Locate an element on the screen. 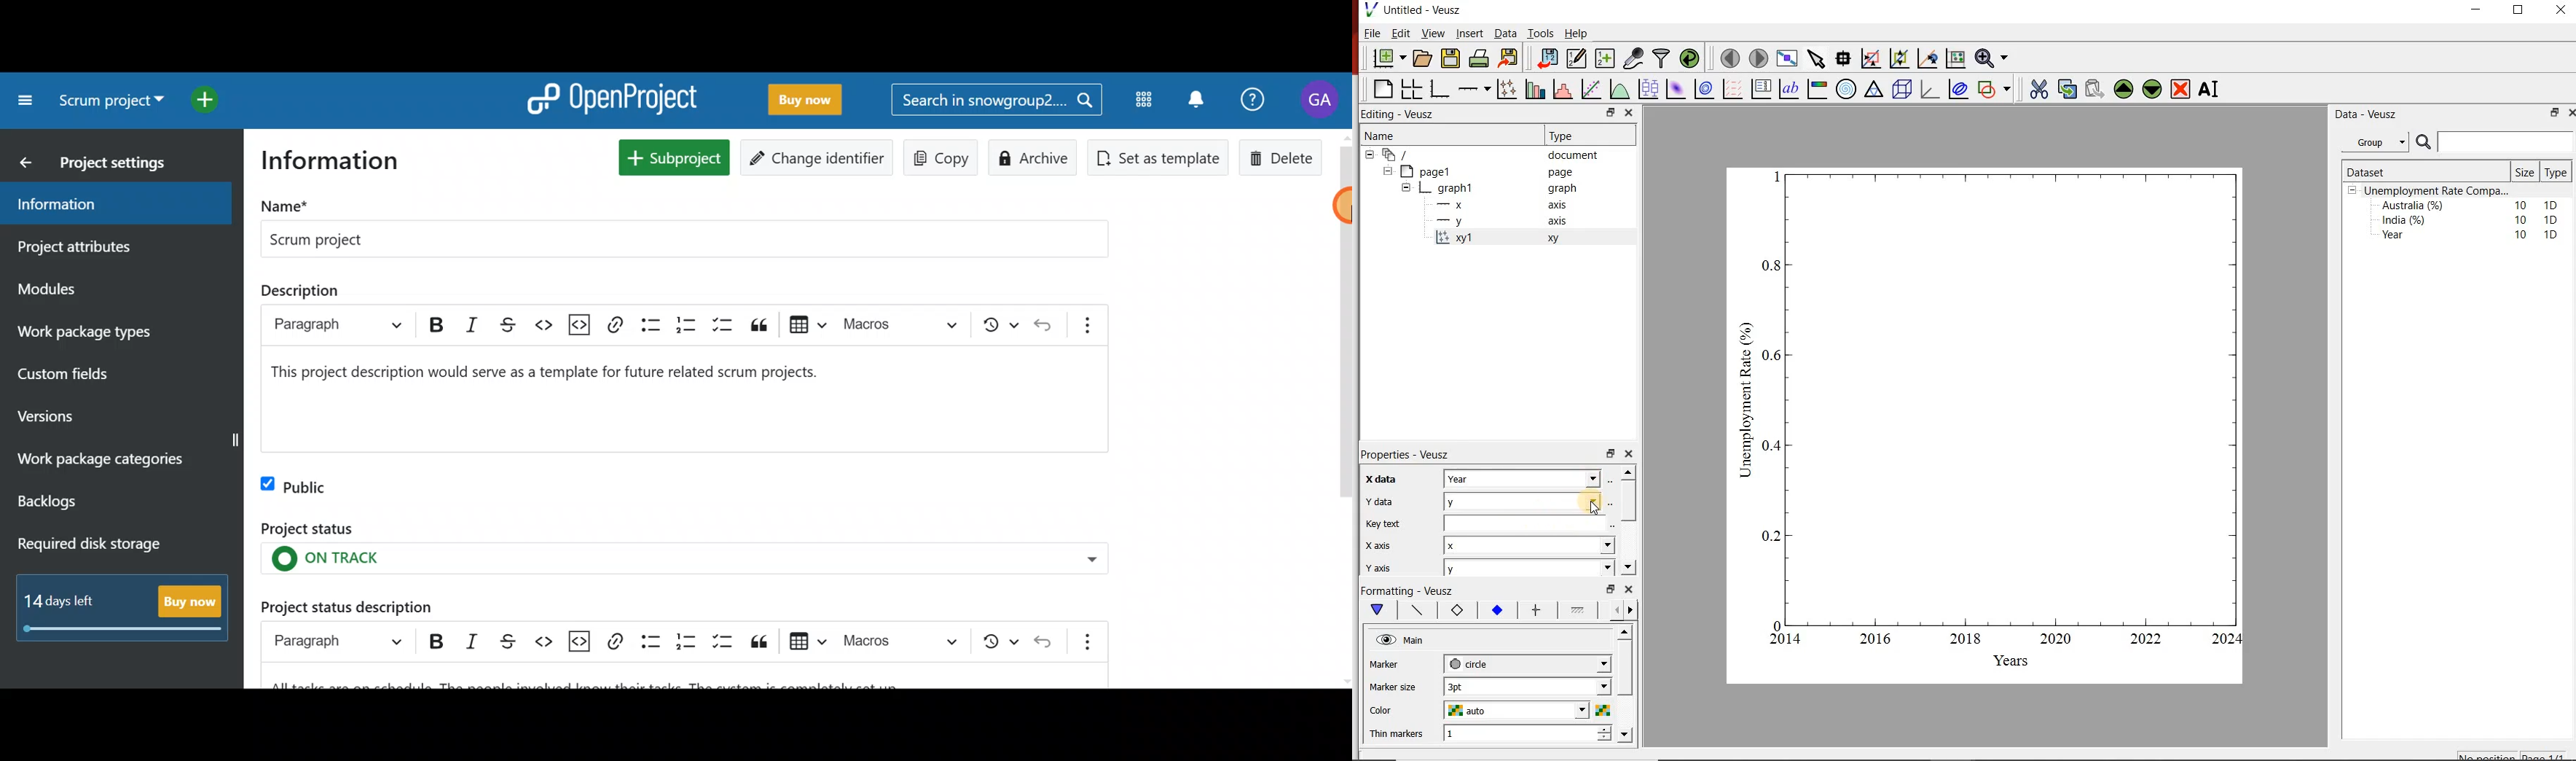 The height and width of the screenshot is (784, 2576). new document is located at coordinates (1390, 58).